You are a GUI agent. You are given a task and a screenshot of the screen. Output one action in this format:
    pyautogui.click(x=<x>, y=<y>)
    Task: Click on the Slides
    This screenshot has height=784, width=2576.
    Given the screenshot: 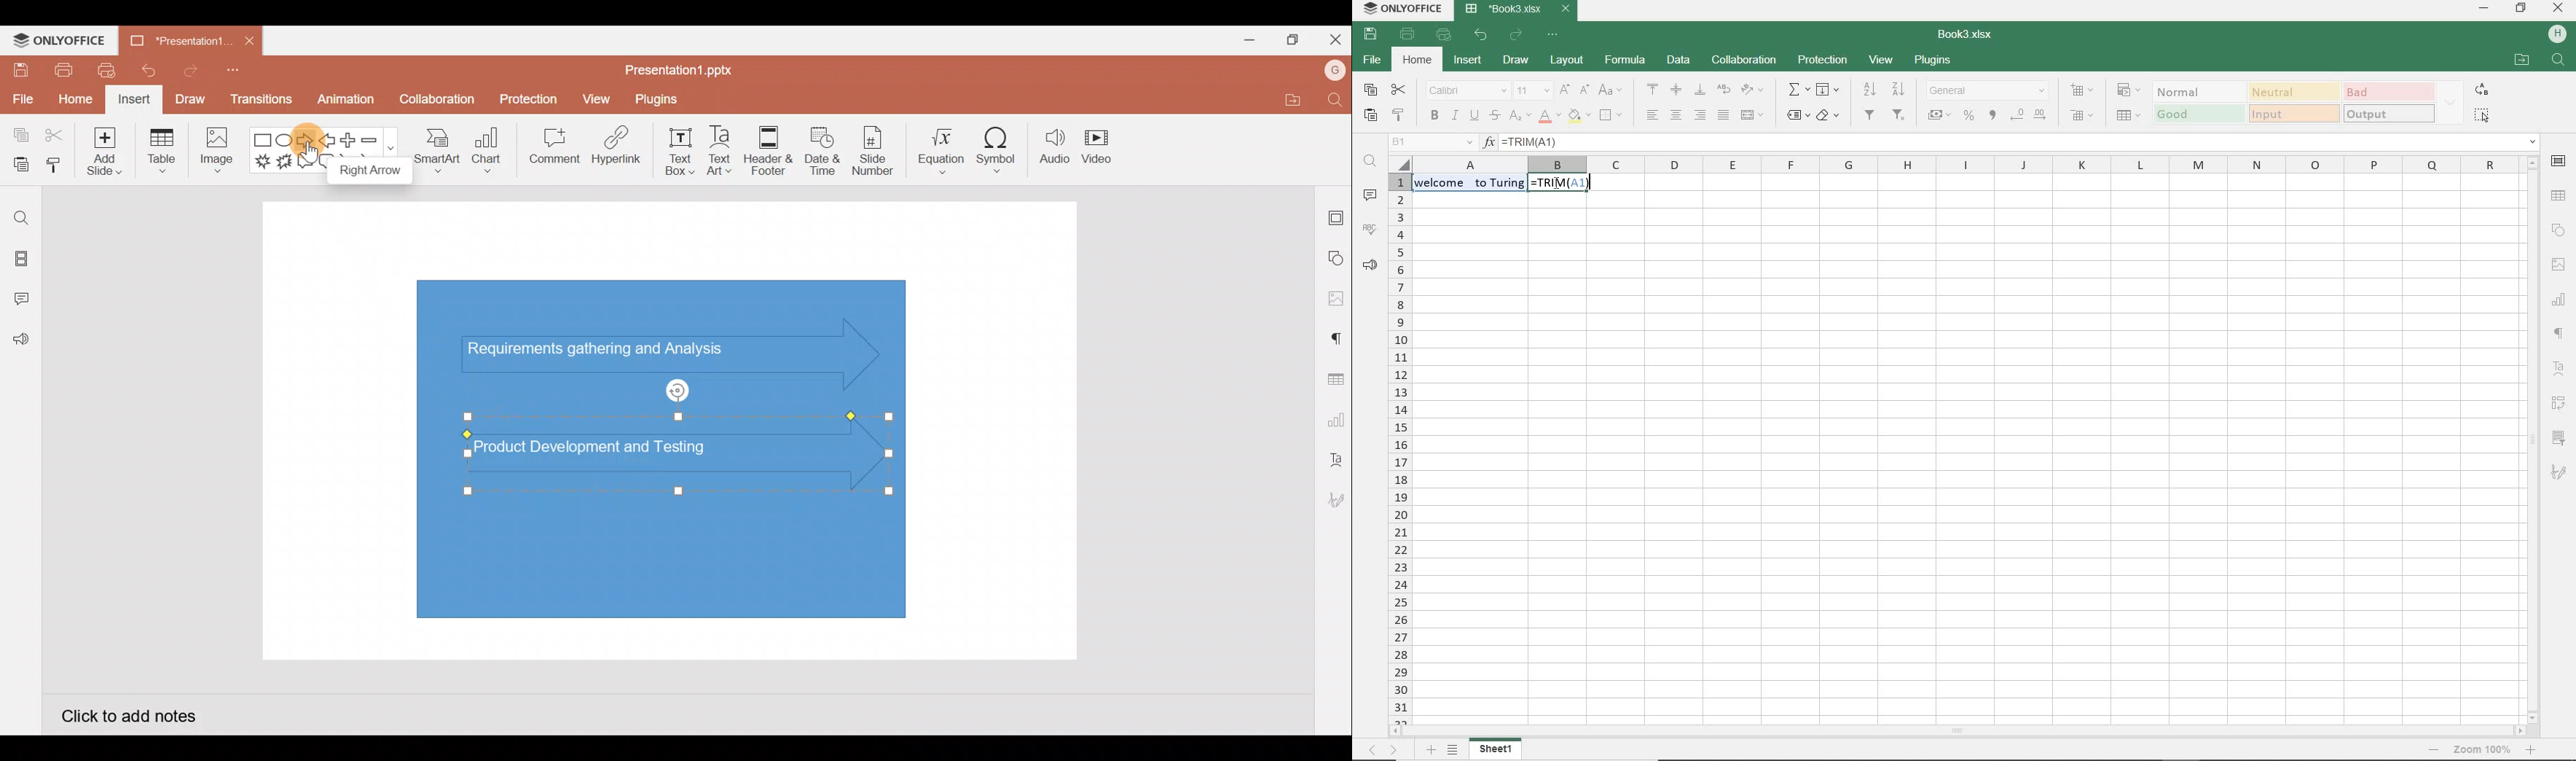 What is the action you would take?
    pyautogui.click(x=20, y=261)
    